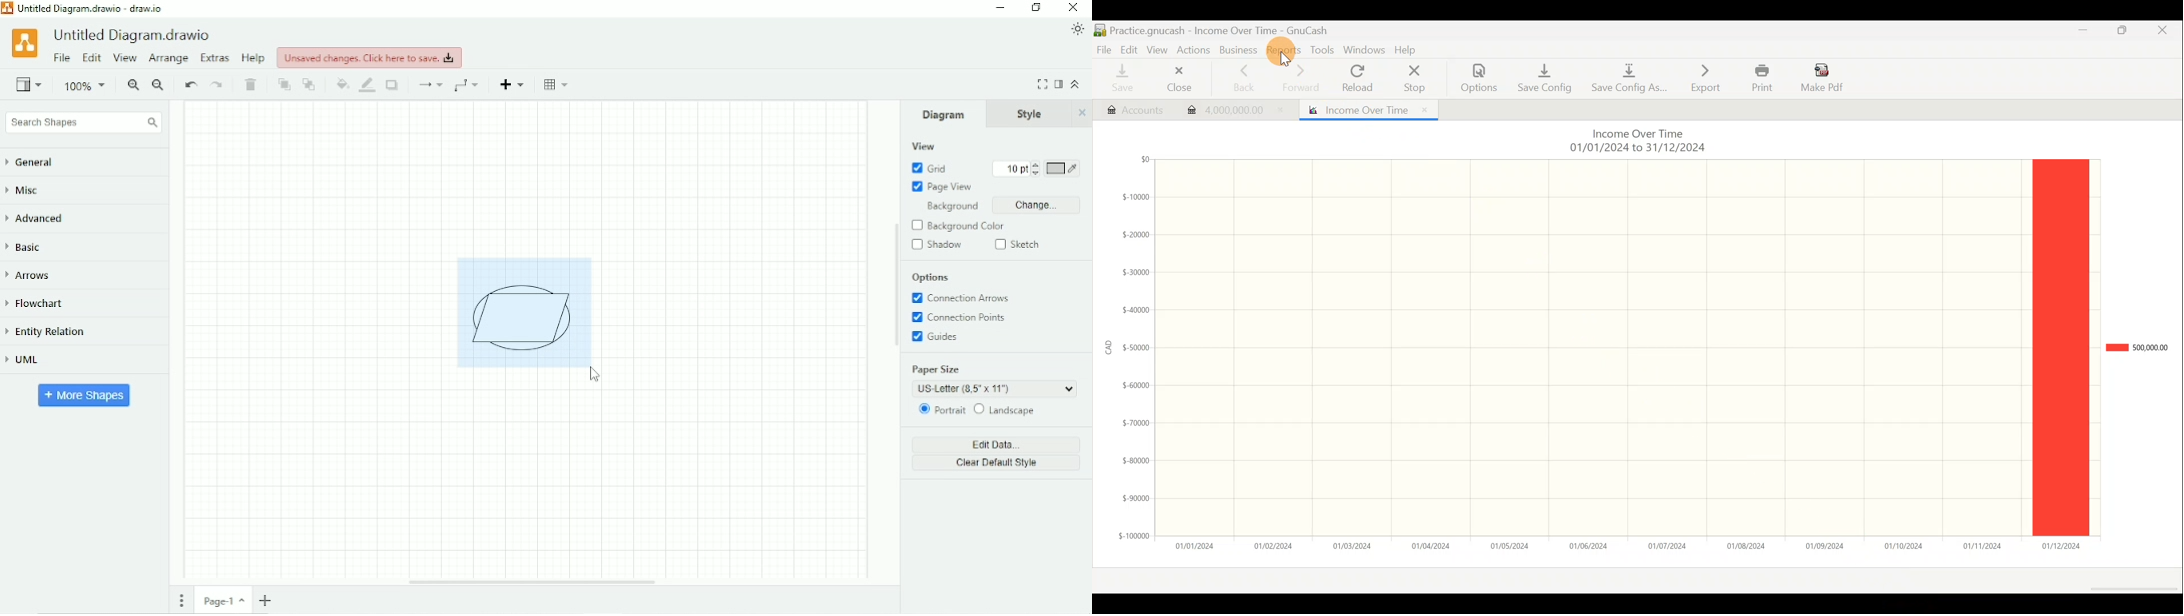 The image size is (2184, 616). Describe the element at coordinates (998, 444) in the screenshot. I see `Edit data` at that location.